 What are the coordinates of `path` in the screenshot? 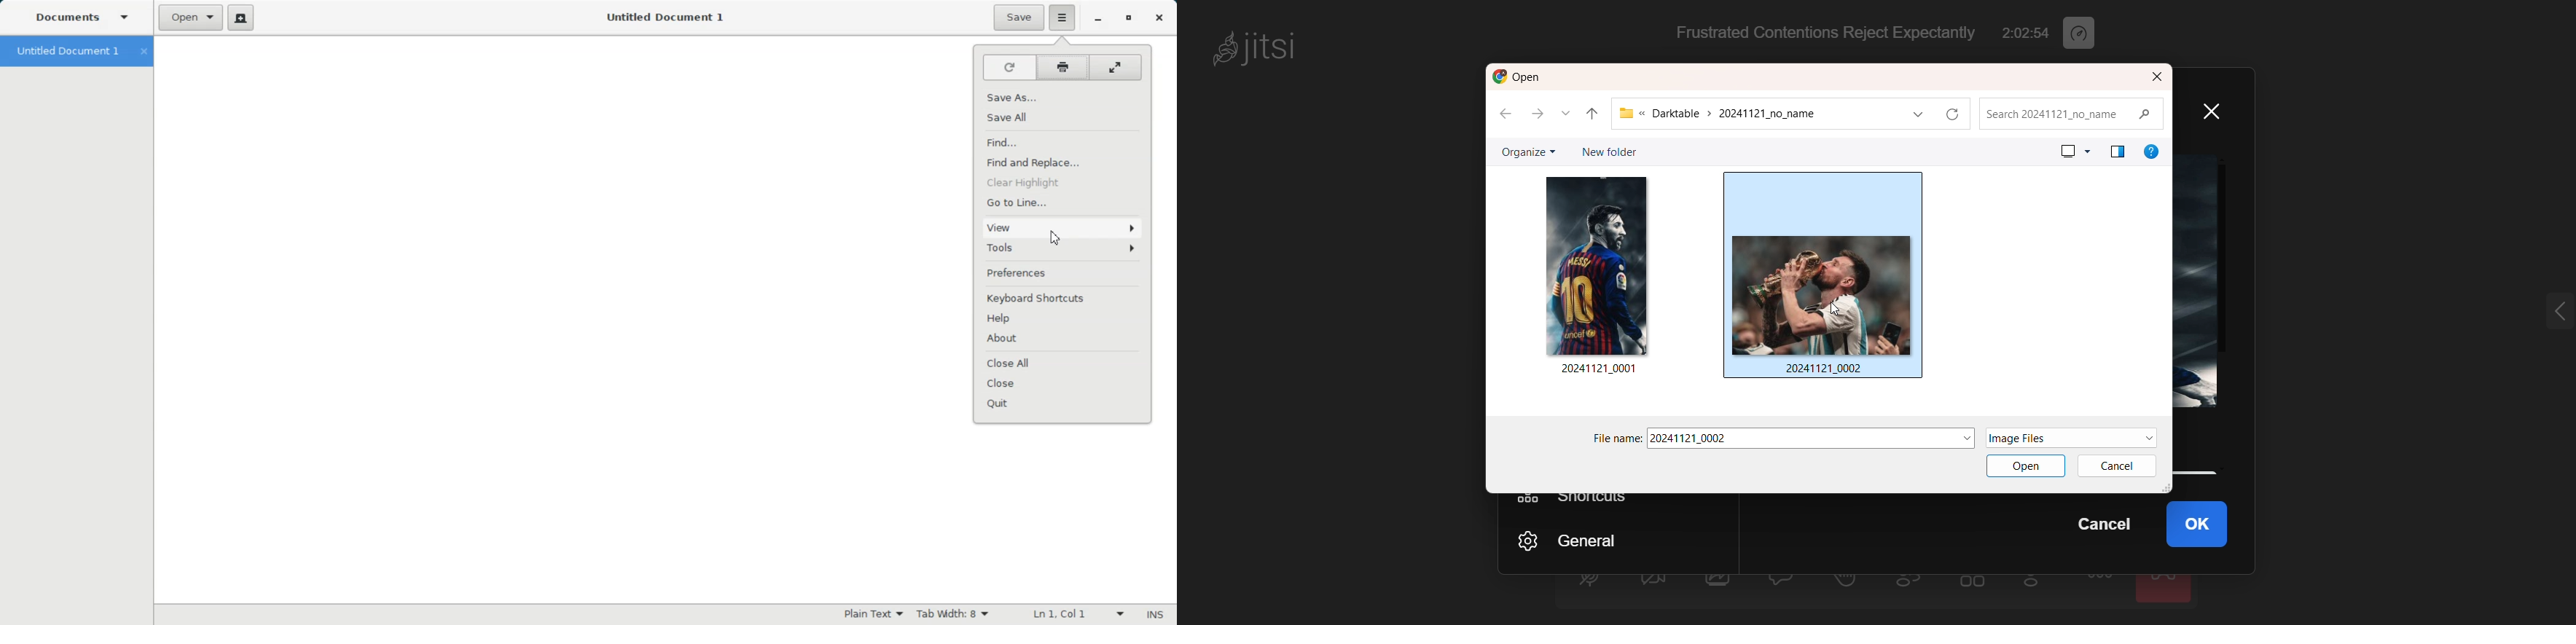 It's located at (1751, 114).